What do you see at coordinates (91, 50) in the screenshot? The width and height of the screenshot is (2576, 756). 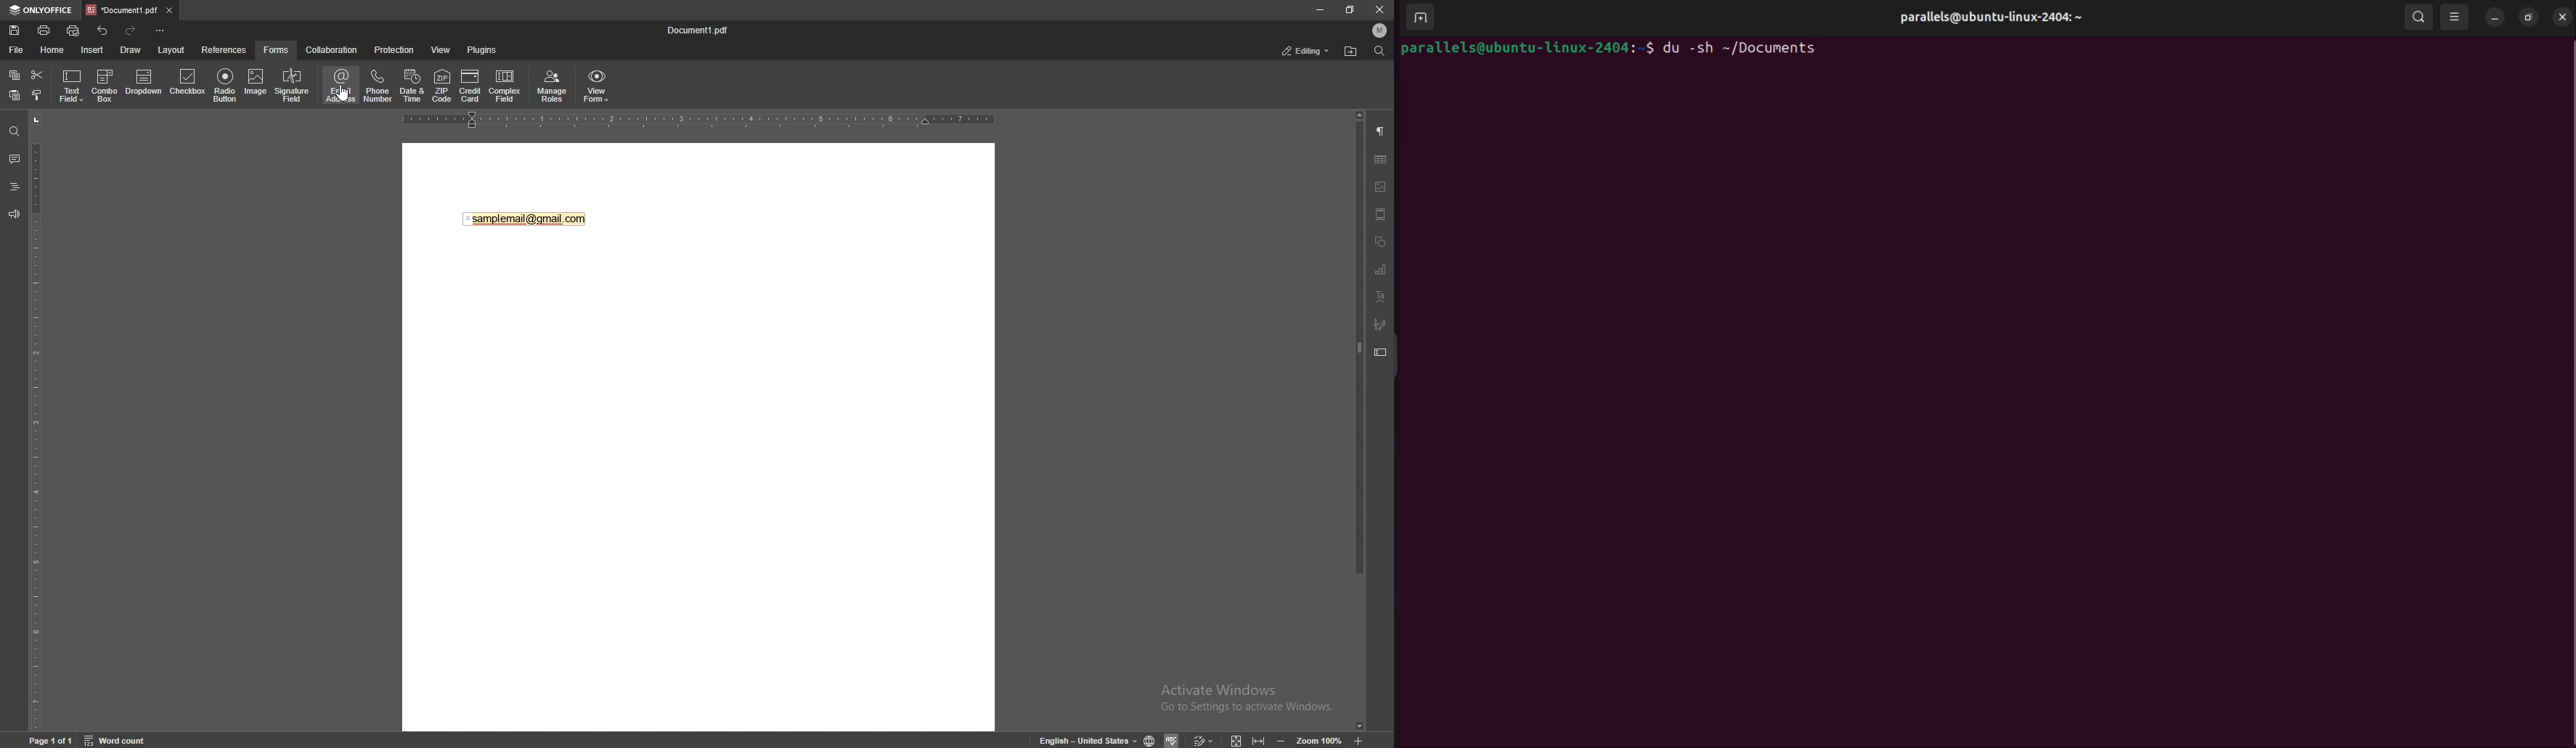 I see `insert` at bounding box center [91, 50].